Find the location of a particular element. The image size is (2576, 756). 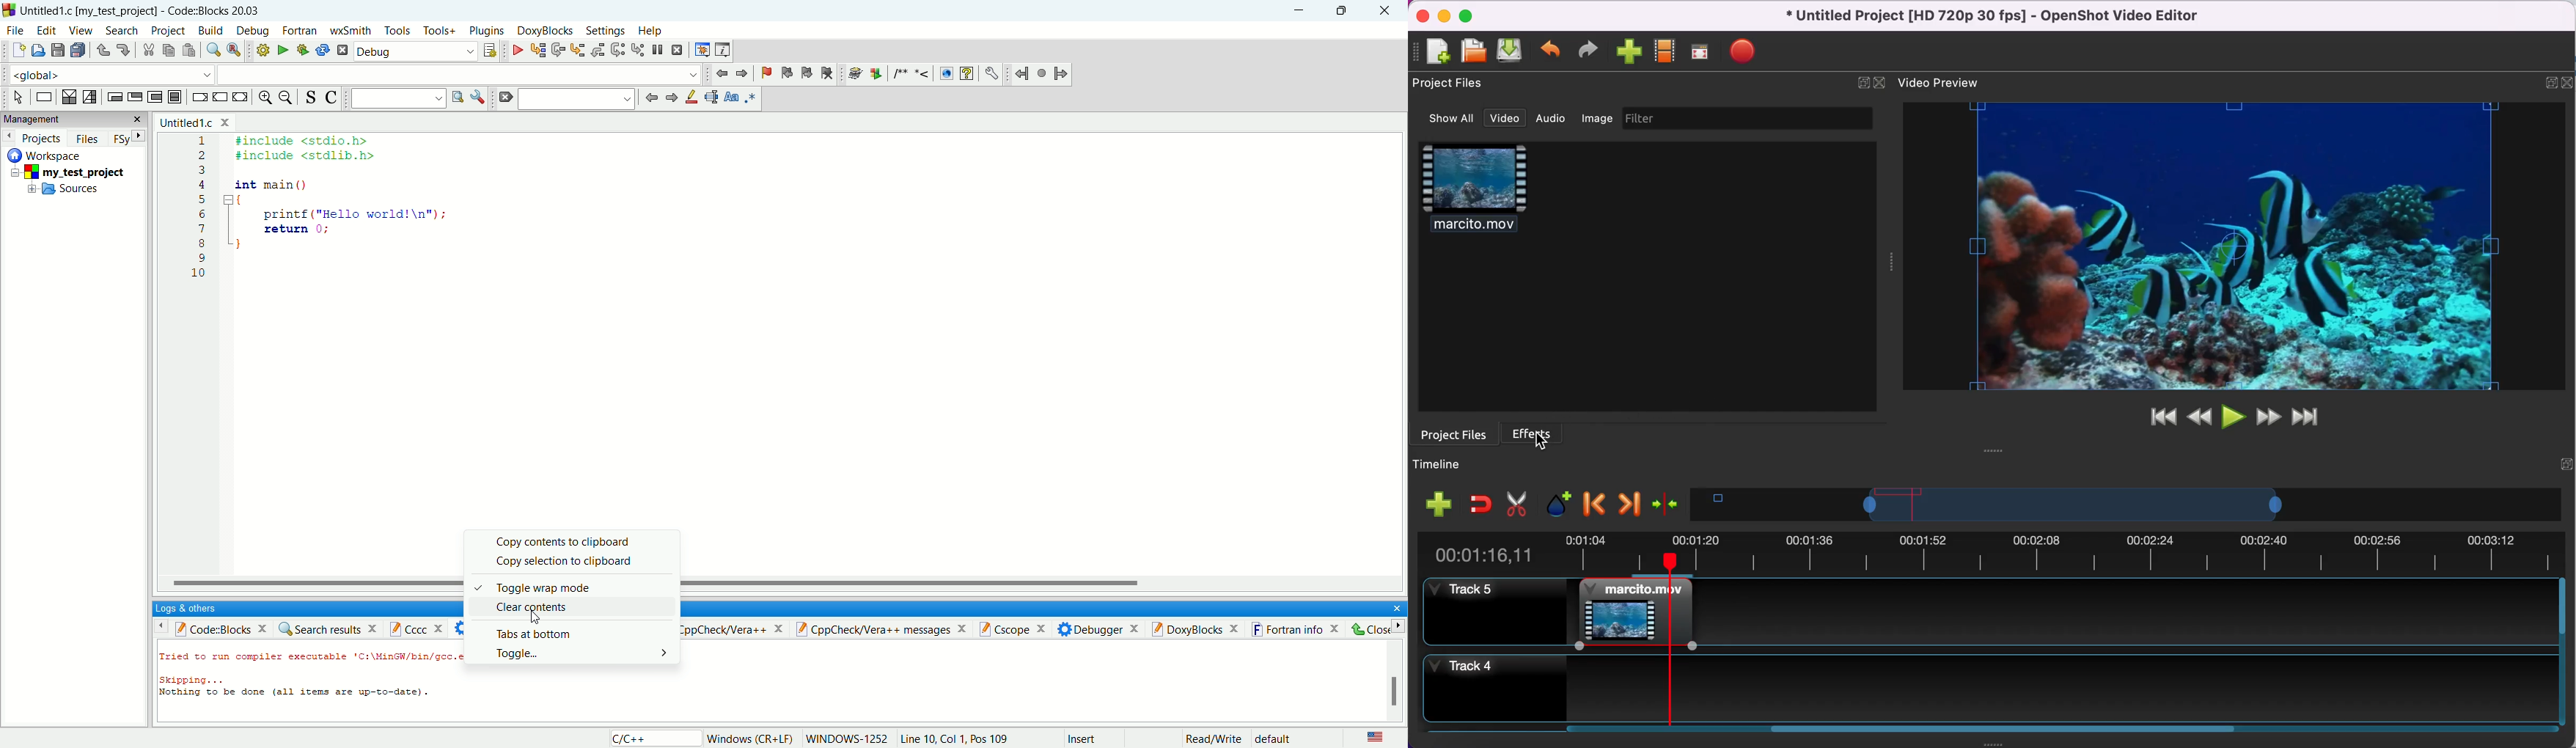

jump to end is located at coordinates (2307, 417).